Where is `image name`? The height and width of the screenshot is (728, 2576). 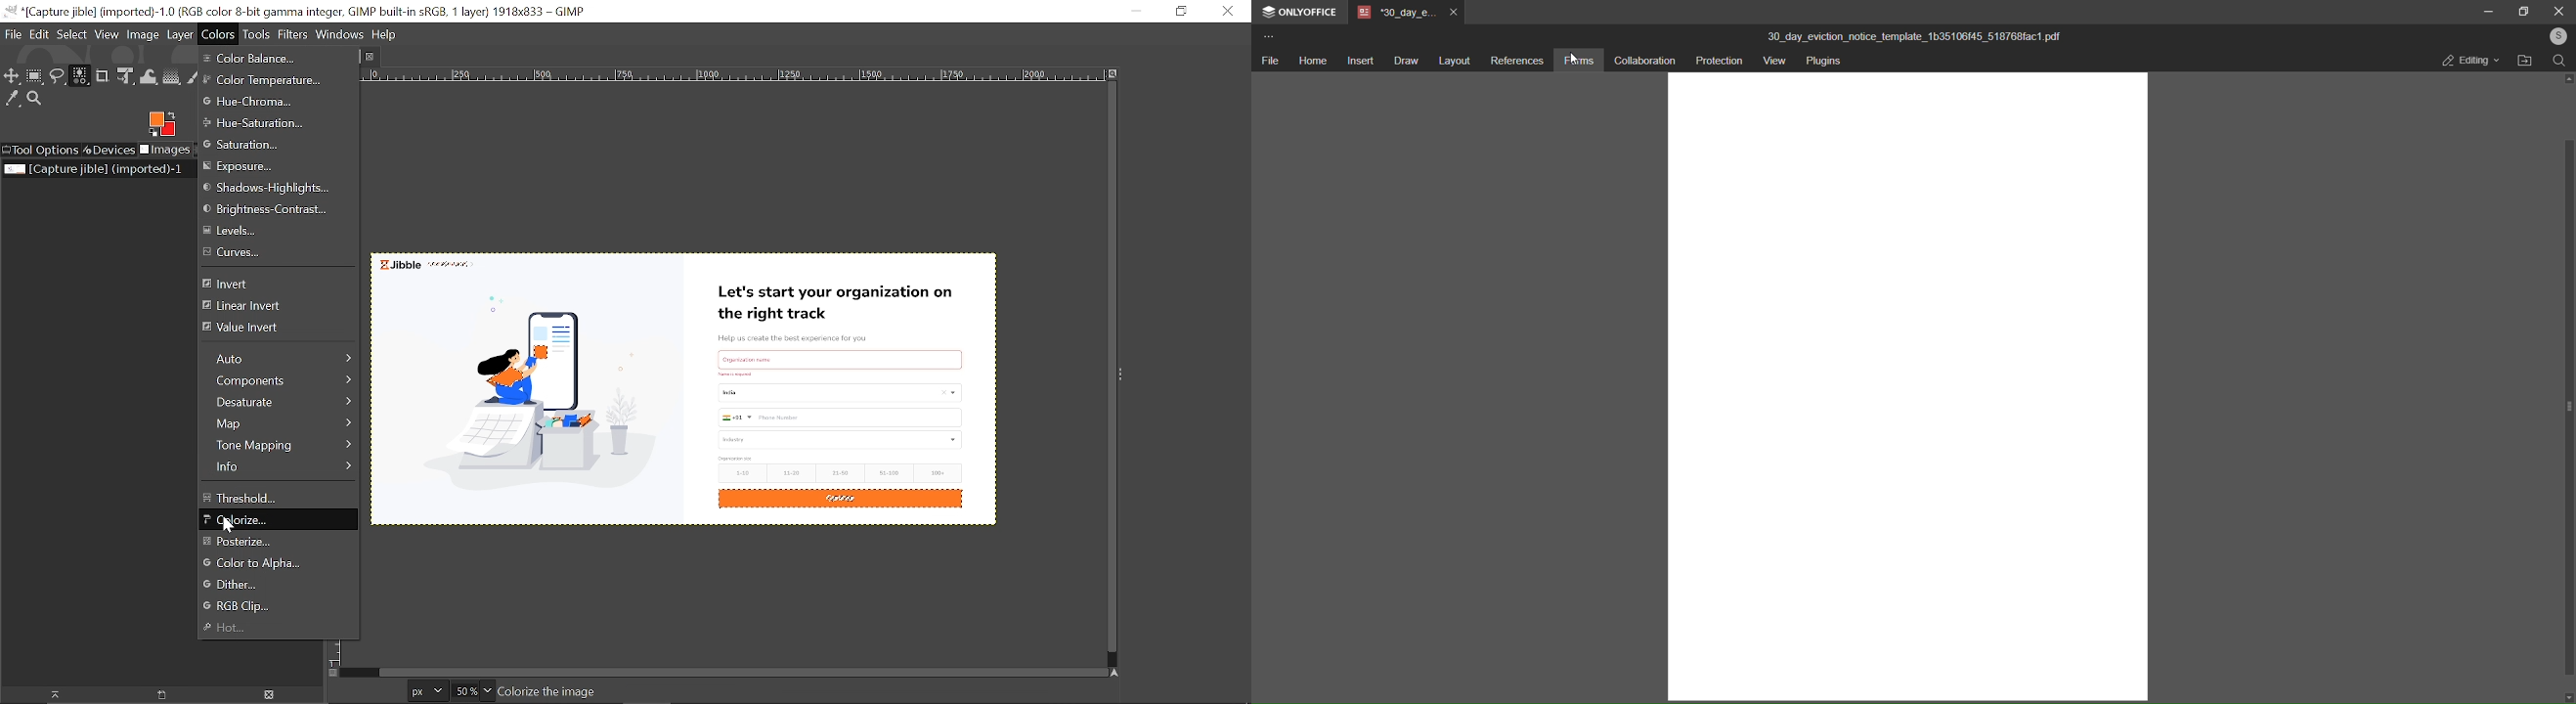
image name is located at coordinates (614, 692).